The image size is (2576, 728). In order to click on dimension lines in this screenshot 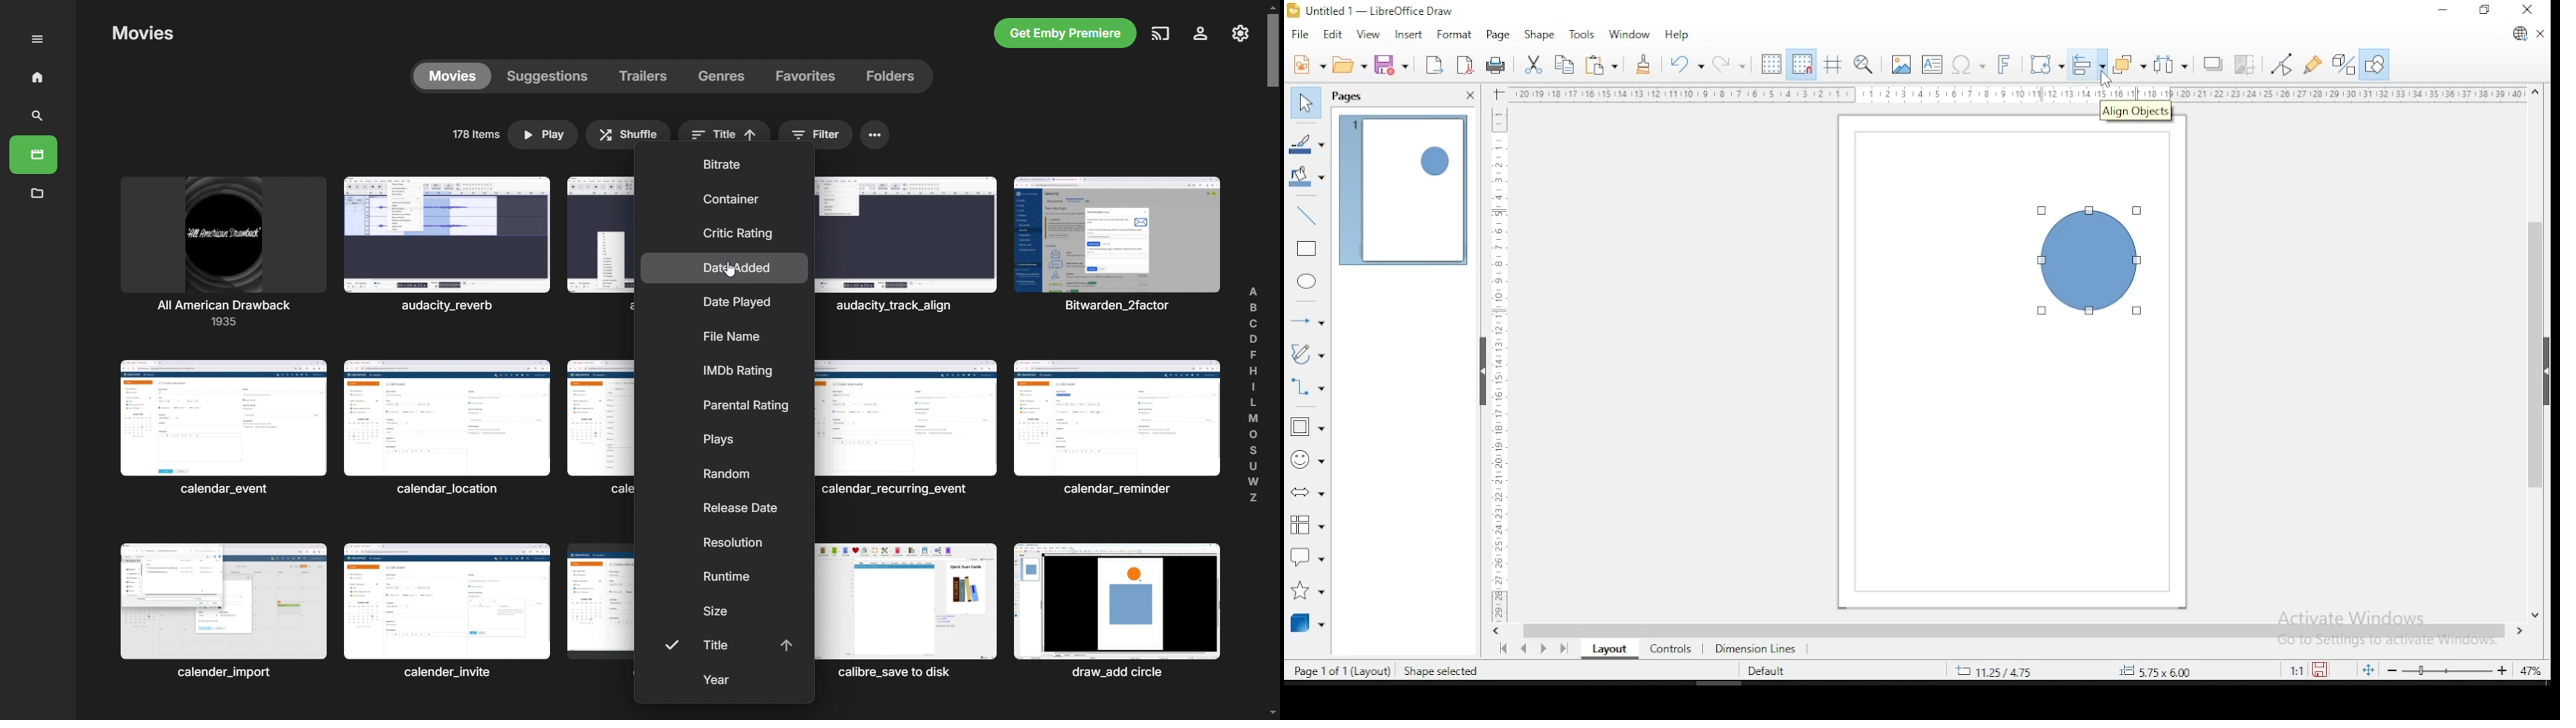, I will do `click(1756, 647)`.